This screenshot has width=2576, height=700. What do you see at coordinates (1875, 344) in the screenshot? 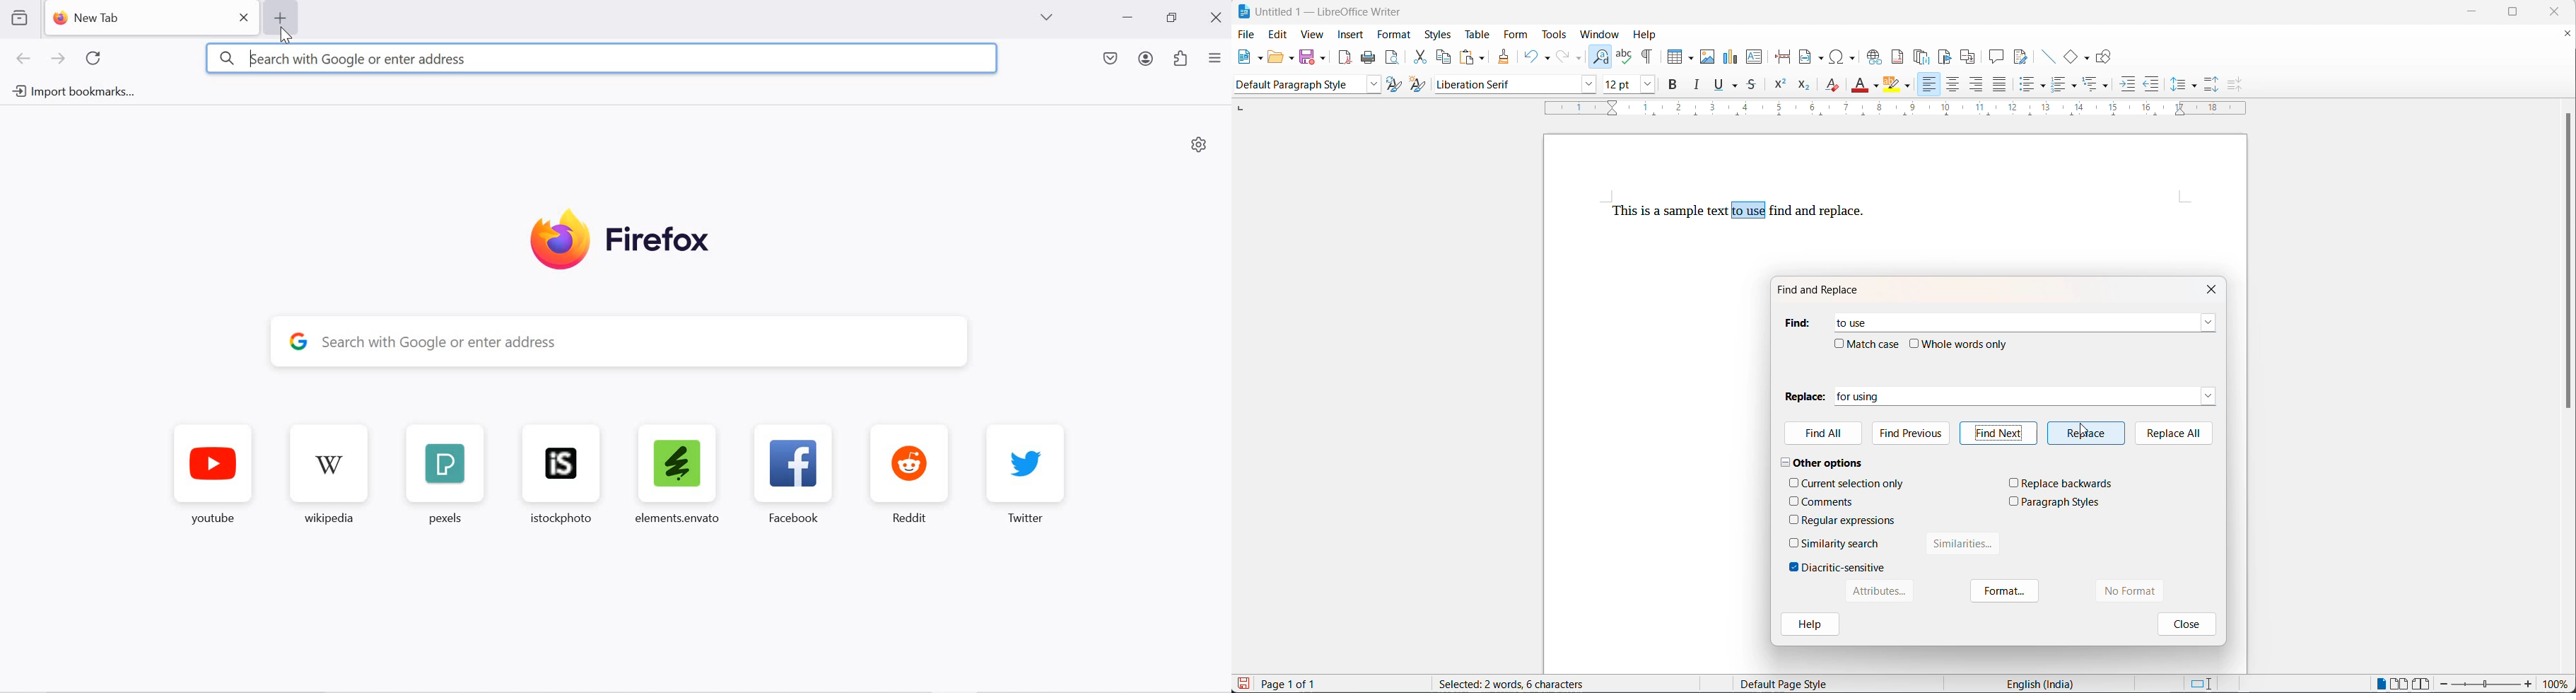
I see `match case` at bounding box center [1875, 344].